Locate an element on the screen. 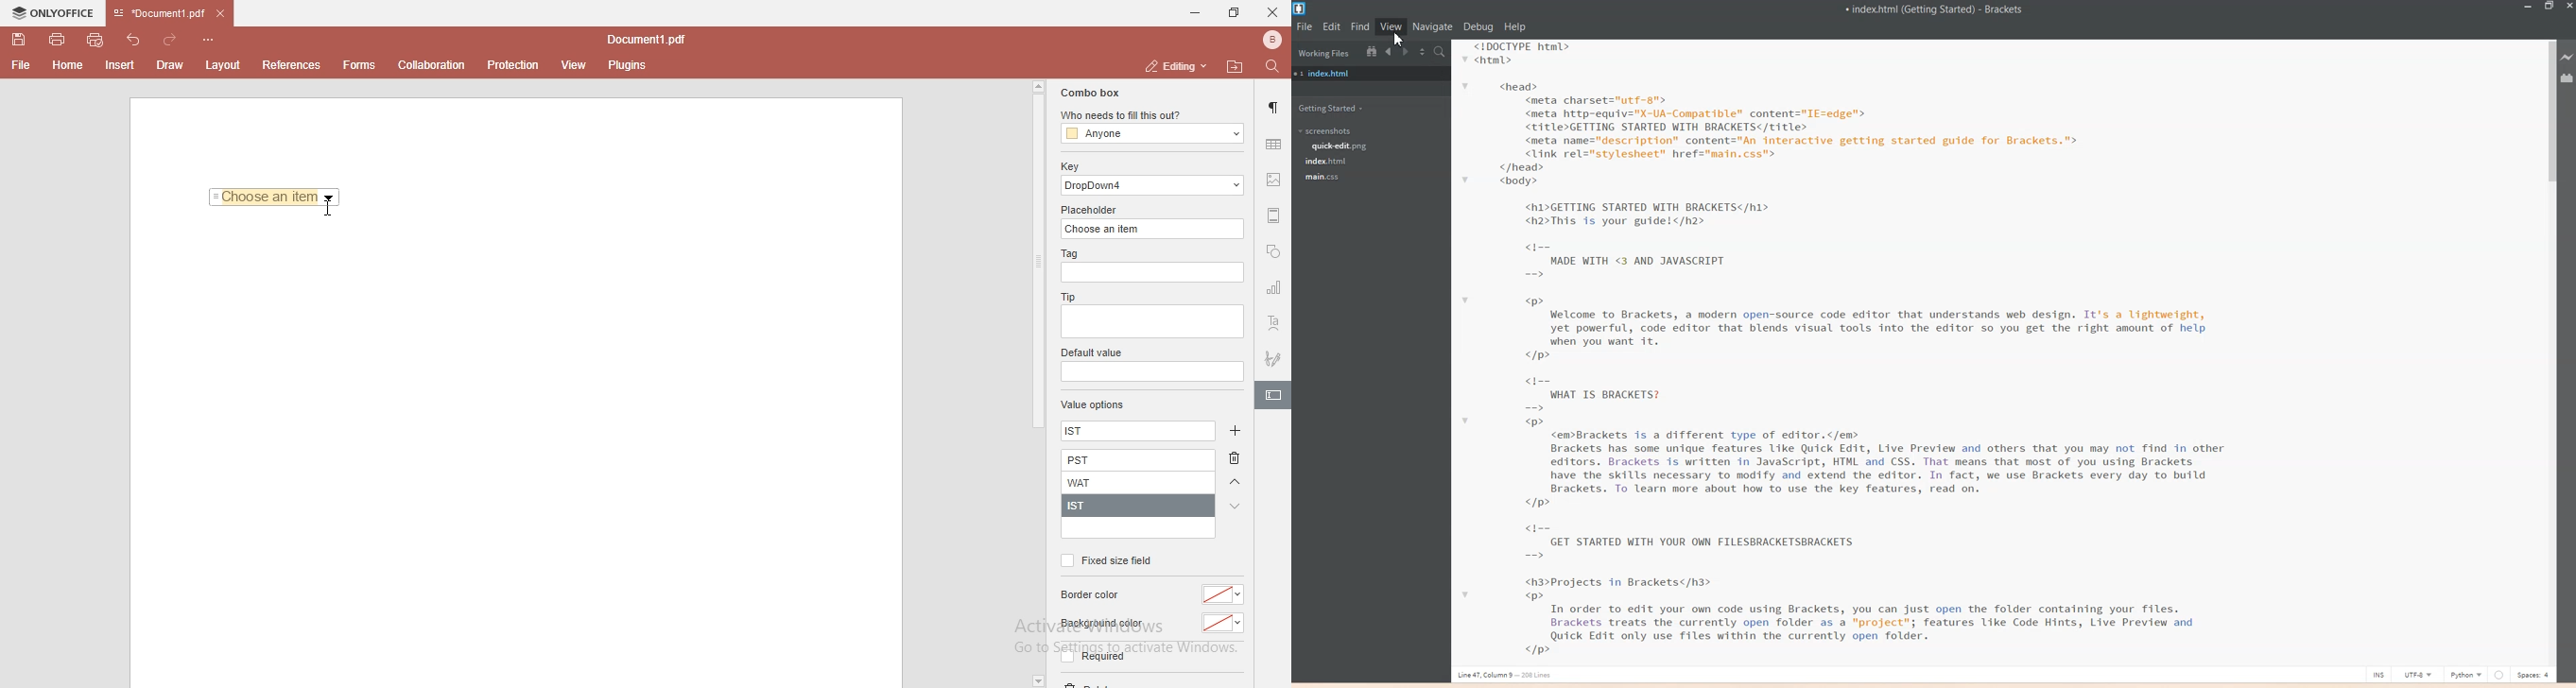 The width and height of the screenshot is (2576, 700). close is located at coordinates (1272, 11).